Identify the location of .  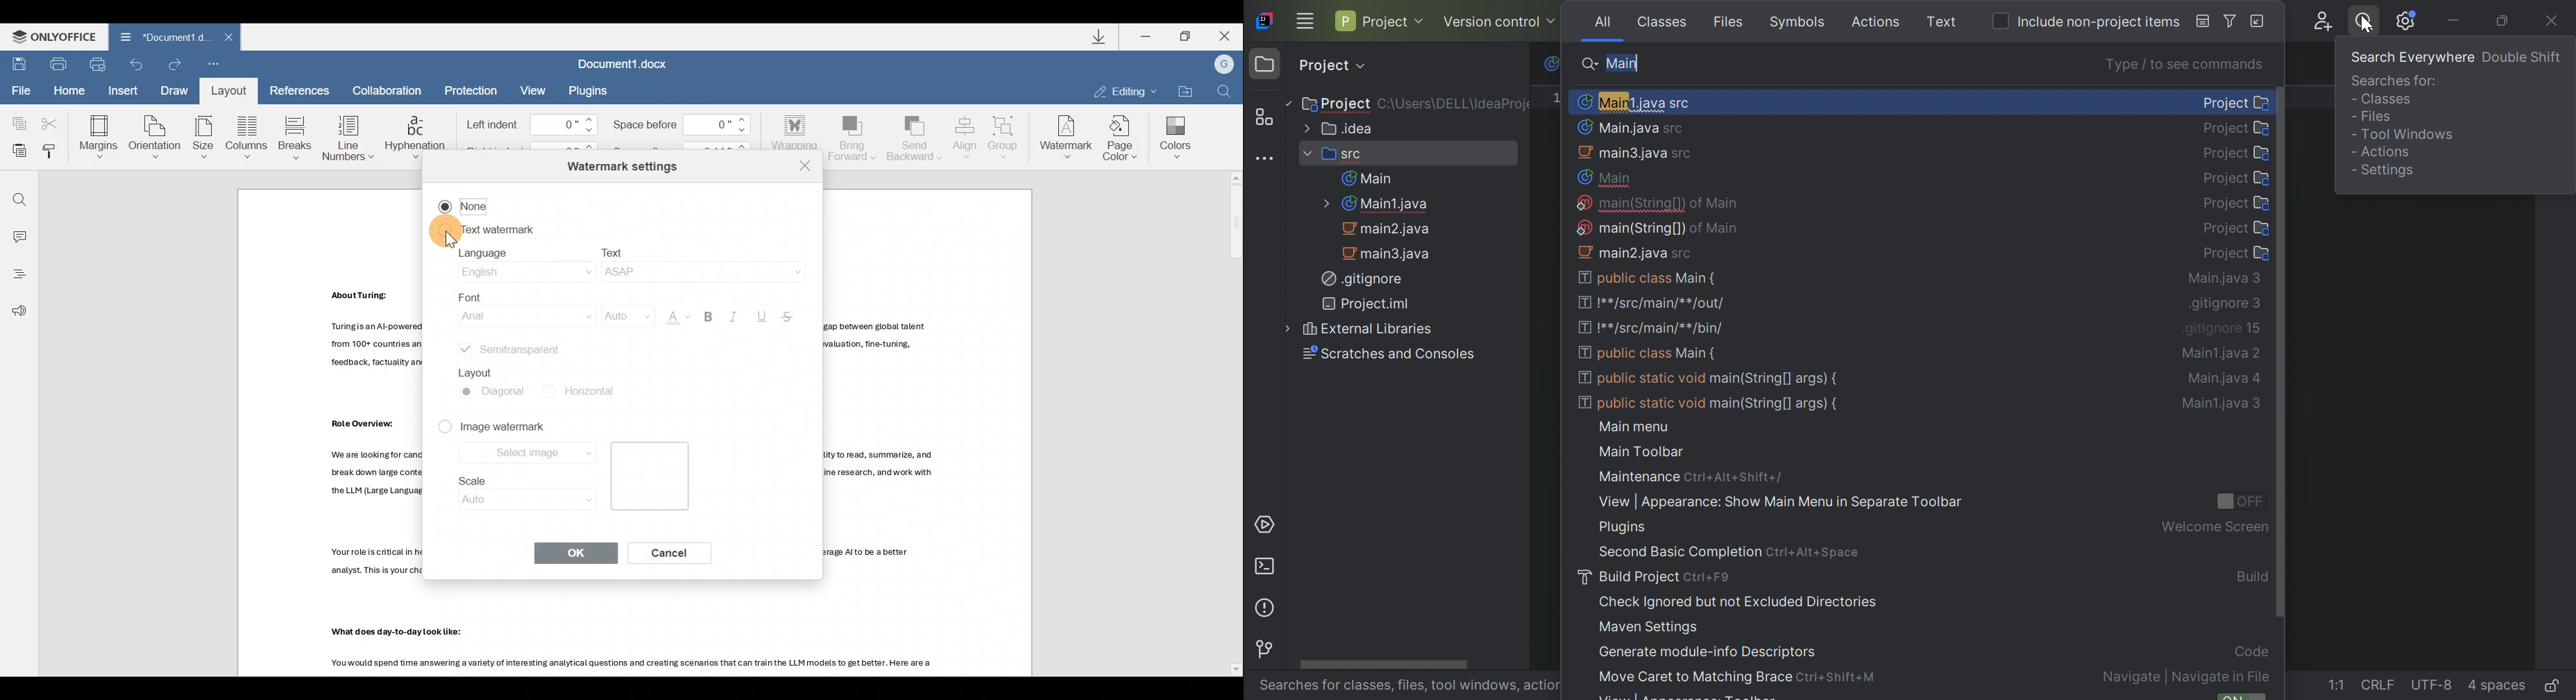
(629, 666).